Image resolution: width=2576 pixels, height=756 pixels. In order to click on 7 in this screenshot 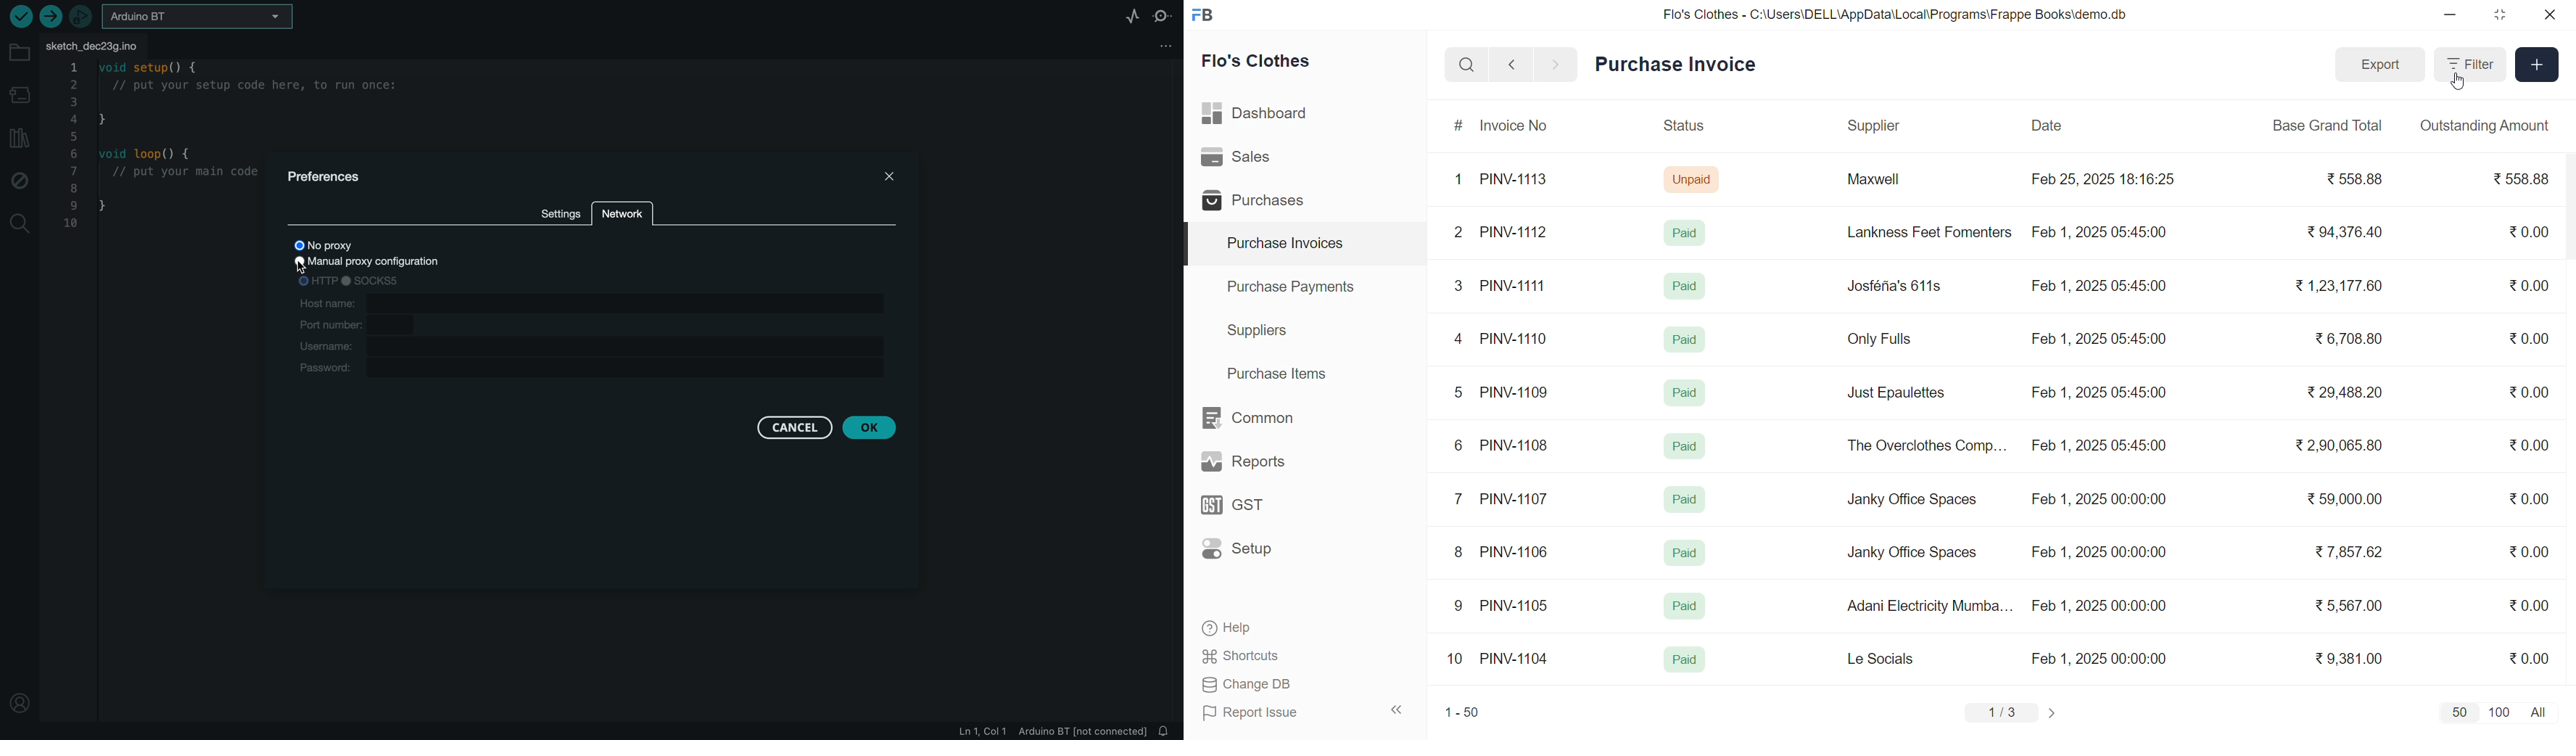, I will do `click(1461, 498)`.